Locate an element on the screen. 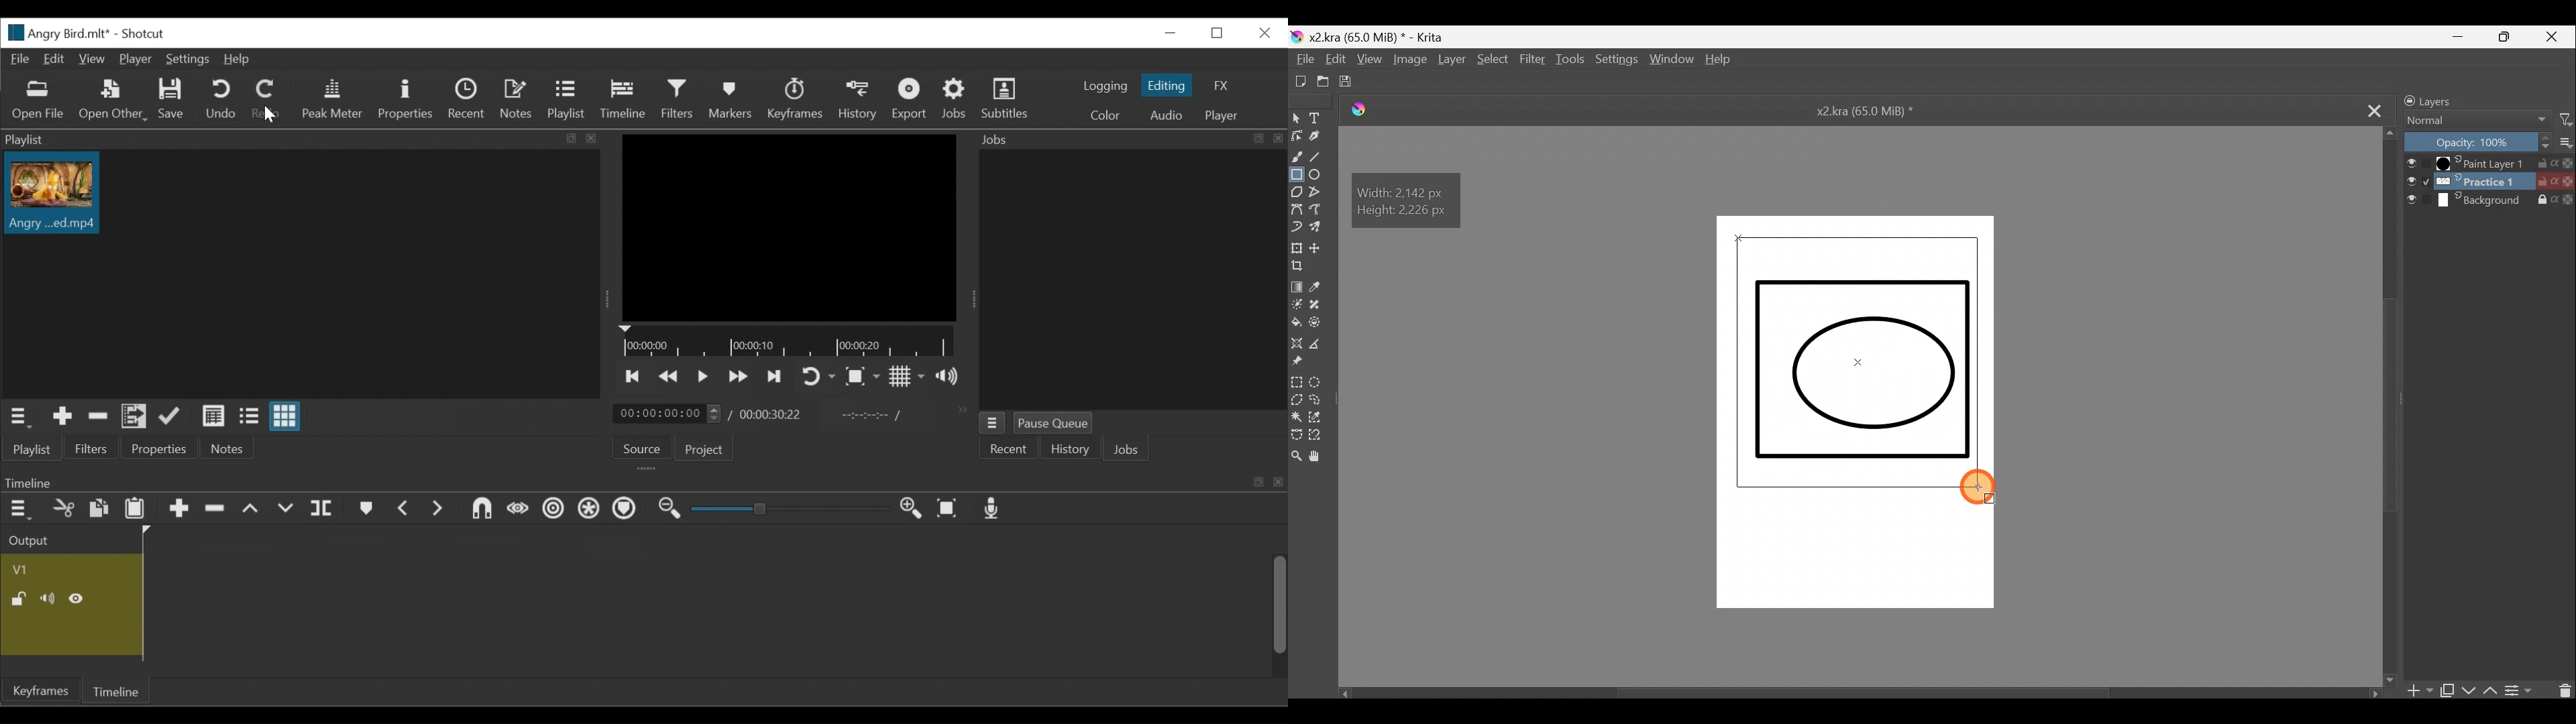  Transform a layer/selection is located at coordinates (1296, 245).